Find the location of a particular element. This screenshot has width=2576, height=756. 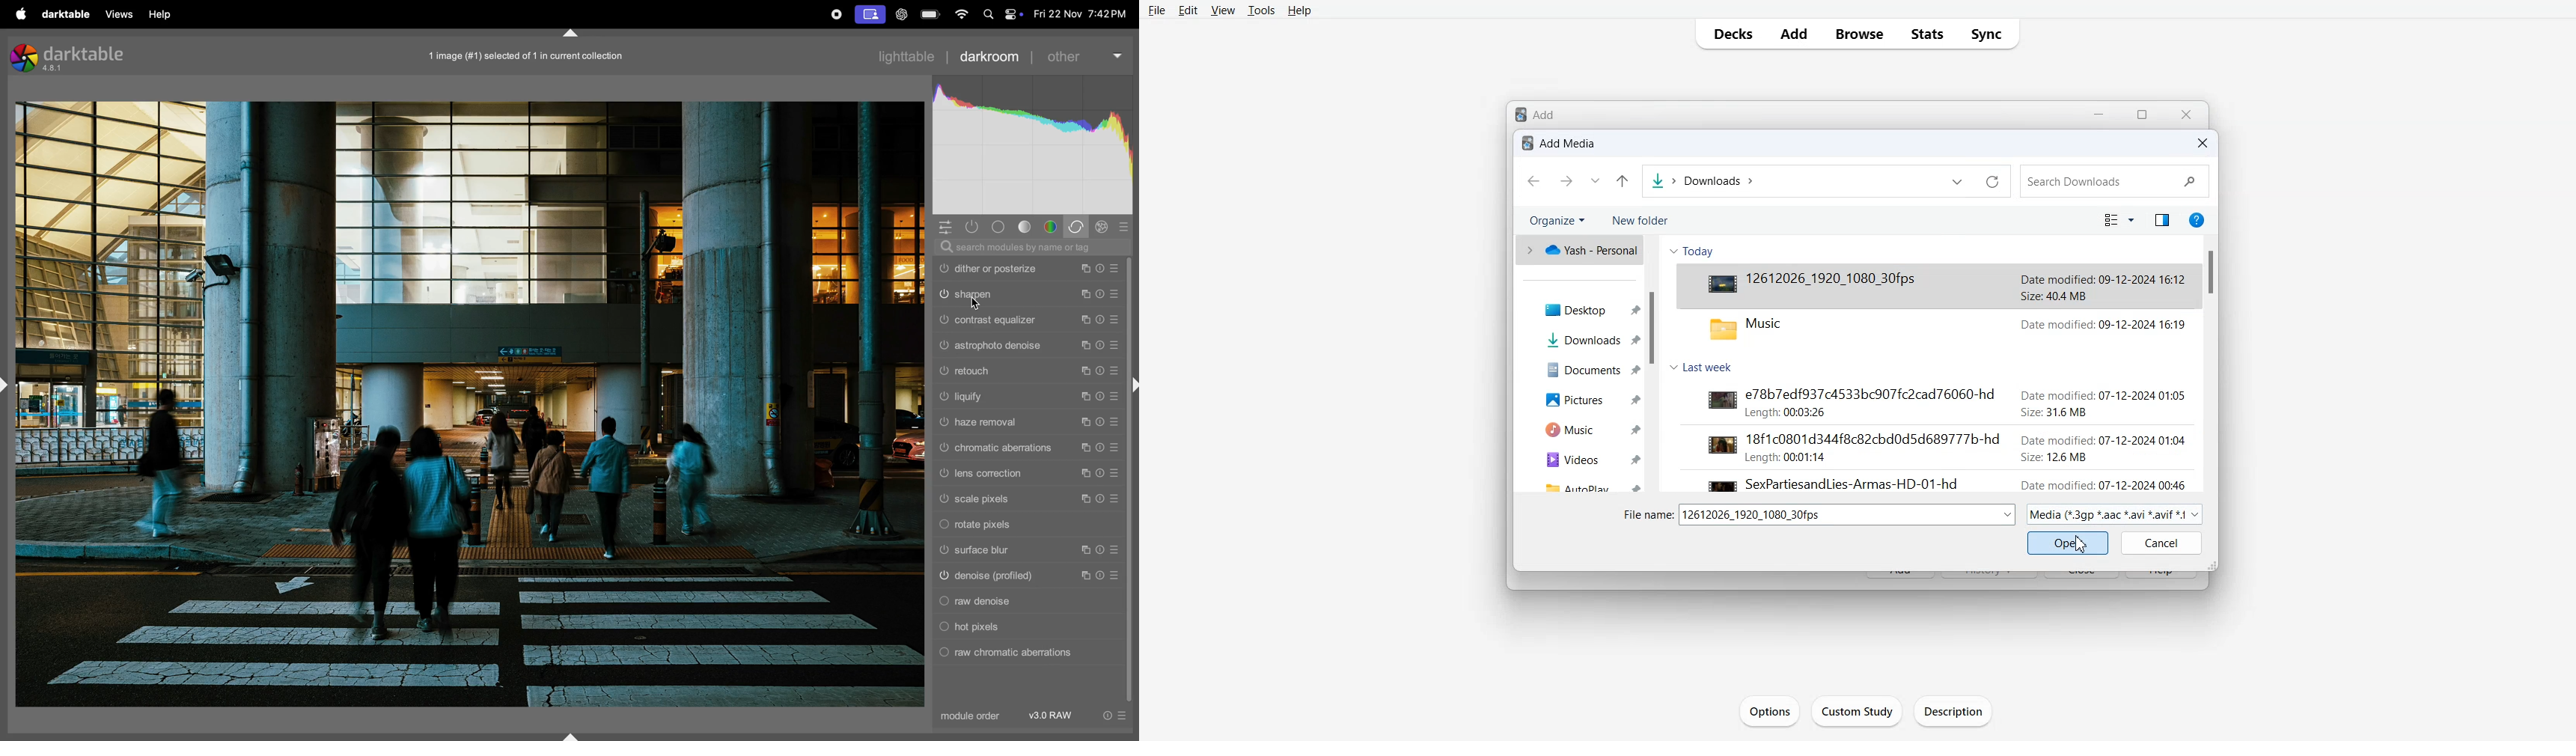

tone is located at coordinates (1027, 227).